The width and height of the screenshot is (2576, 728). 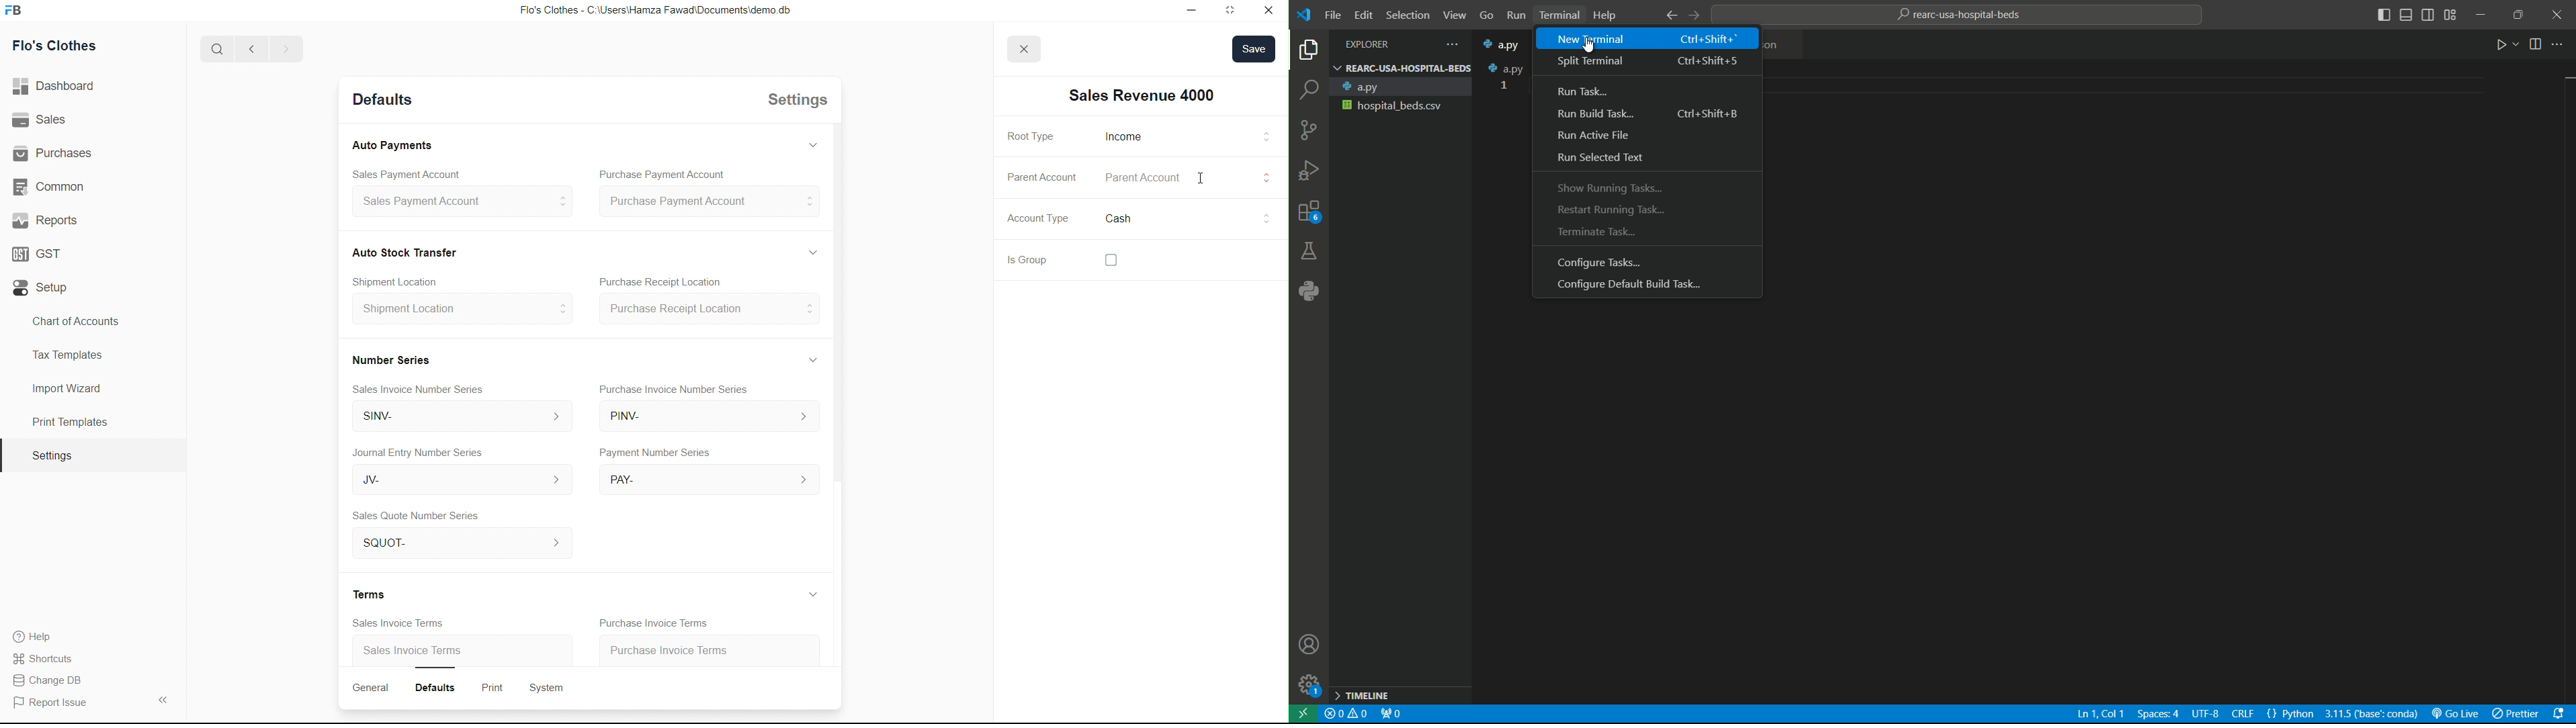 What do you see at coordinates (1391, 715) in the screenshot?
I see `ports forwarded` at bounding box center [1391, 715].